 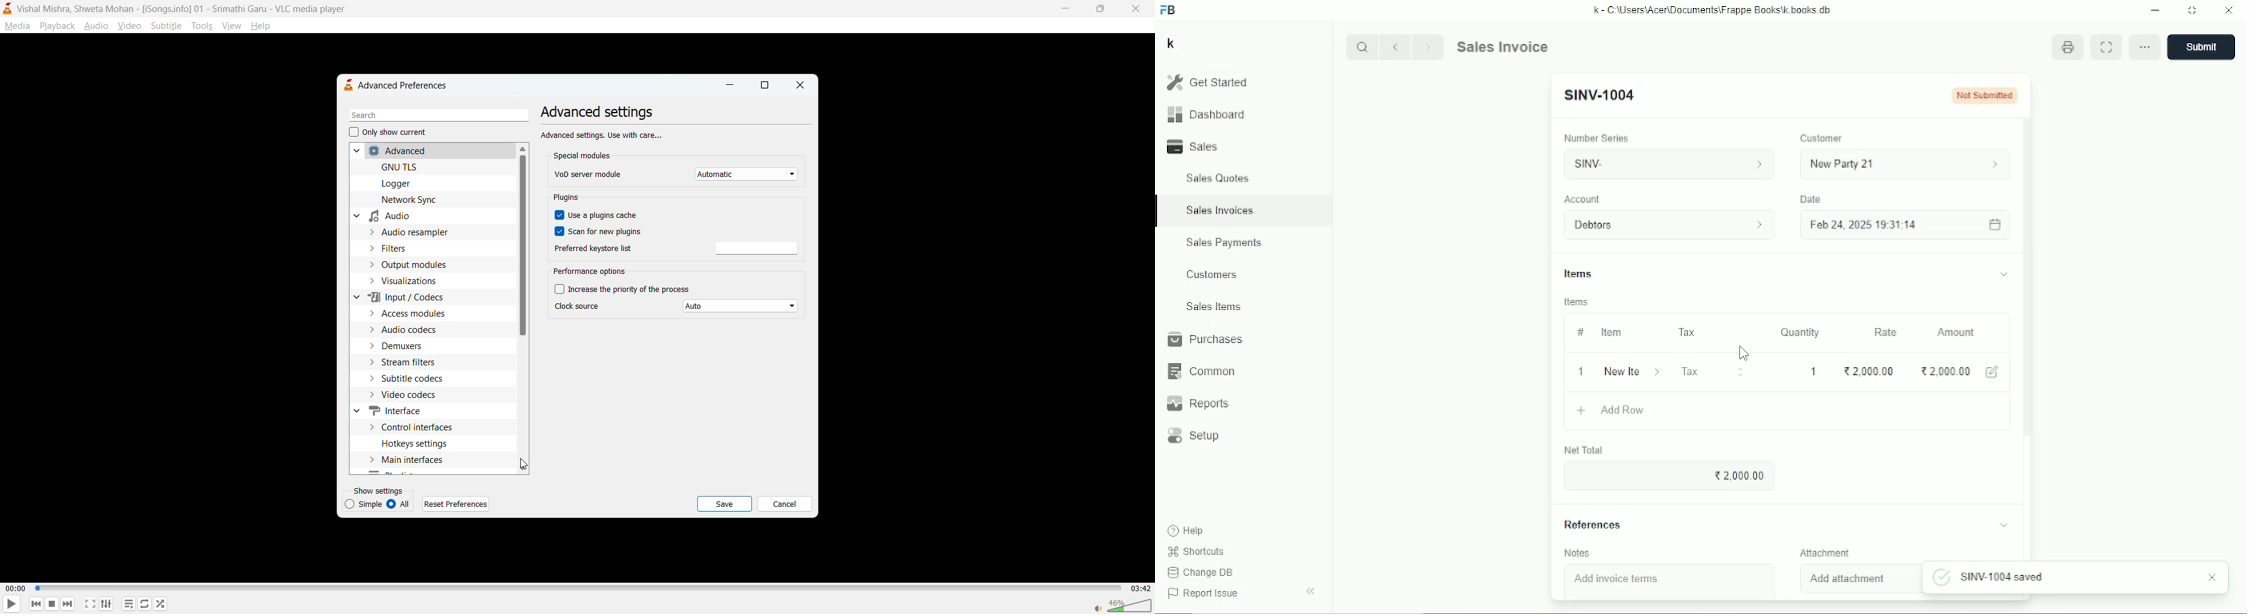 I want to click on Sales quotes, so click(x=1216, y=178).